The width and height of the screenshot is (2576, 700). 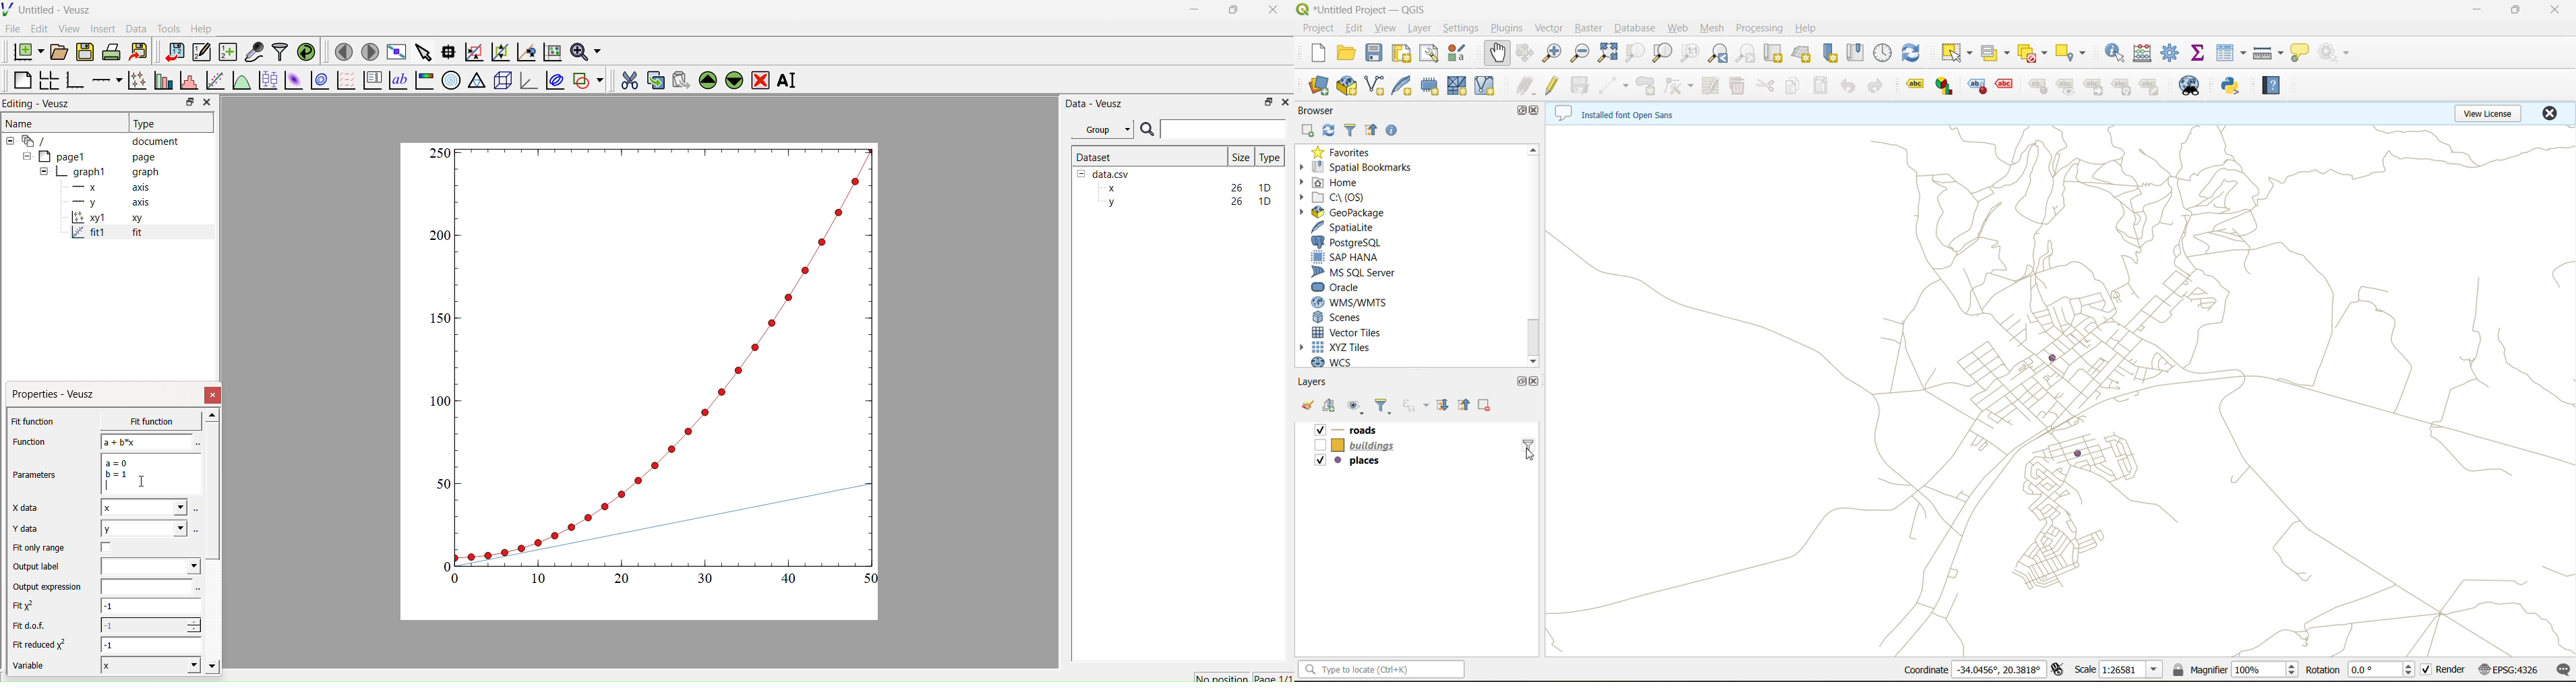 What do you see at coordinates (2039, 85) in the screenshot?
I see `Label Placement` at bounding box center [2039, 85].